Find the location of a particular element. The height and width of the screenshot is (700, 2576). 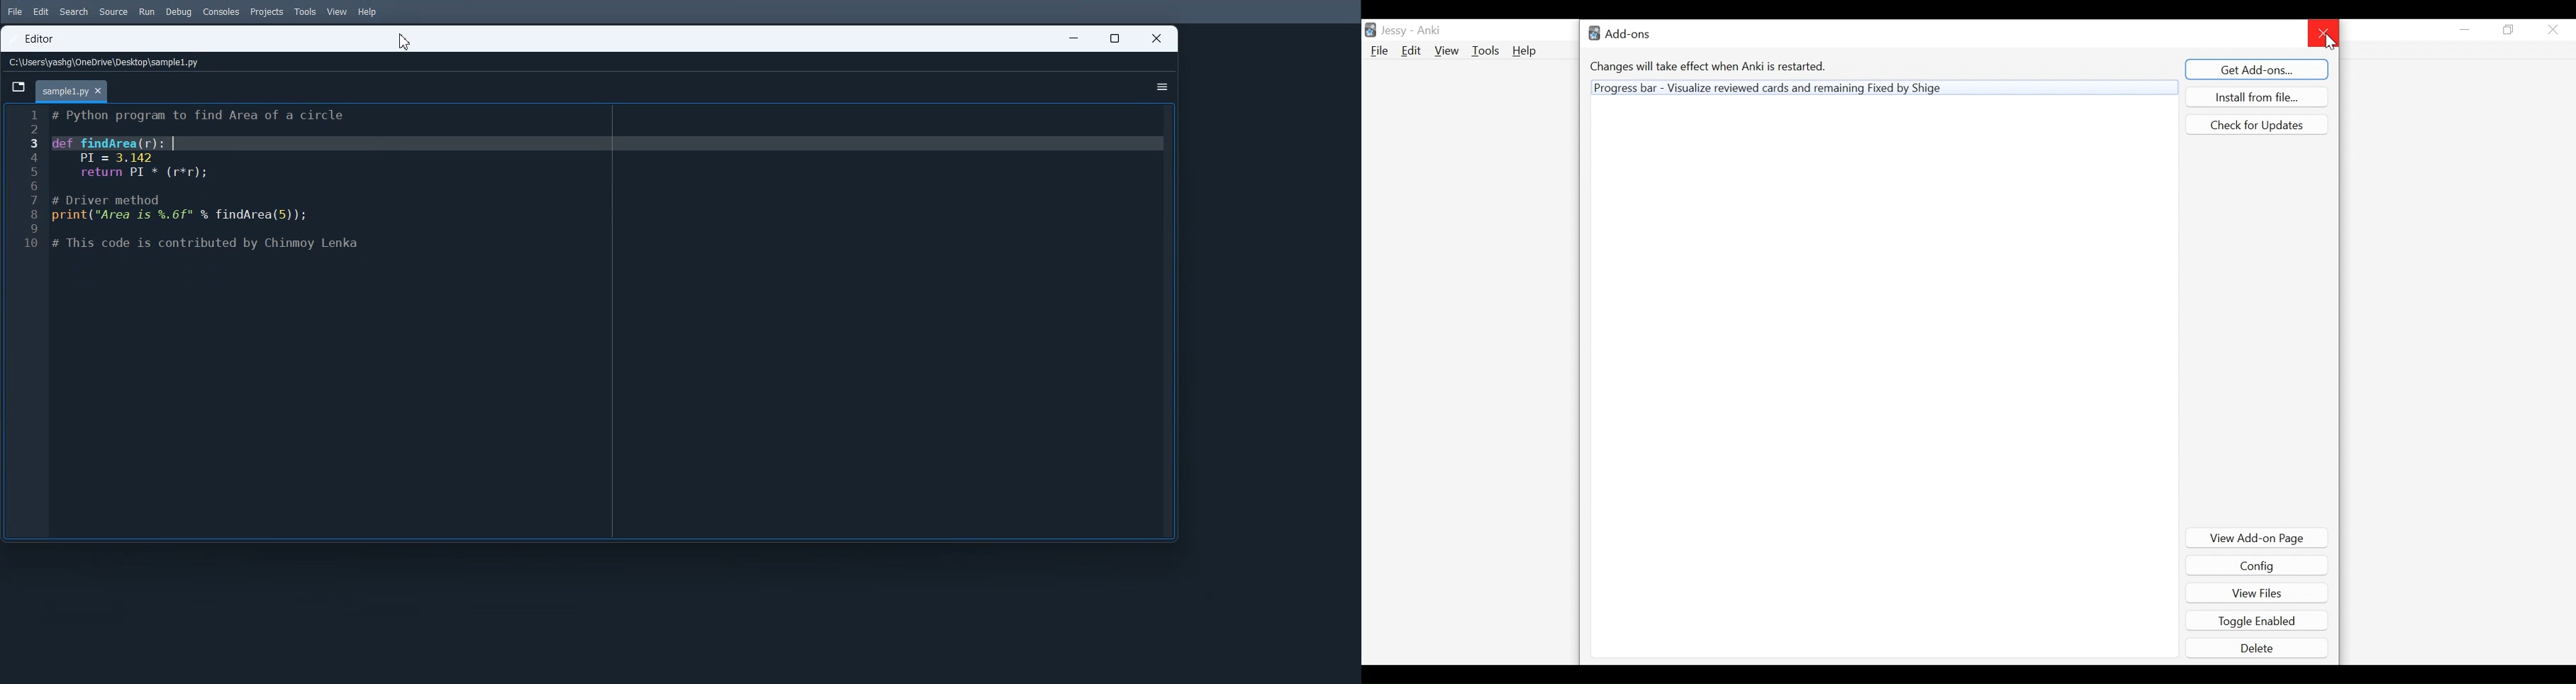

minimize is located at coordinates (2466, 29).